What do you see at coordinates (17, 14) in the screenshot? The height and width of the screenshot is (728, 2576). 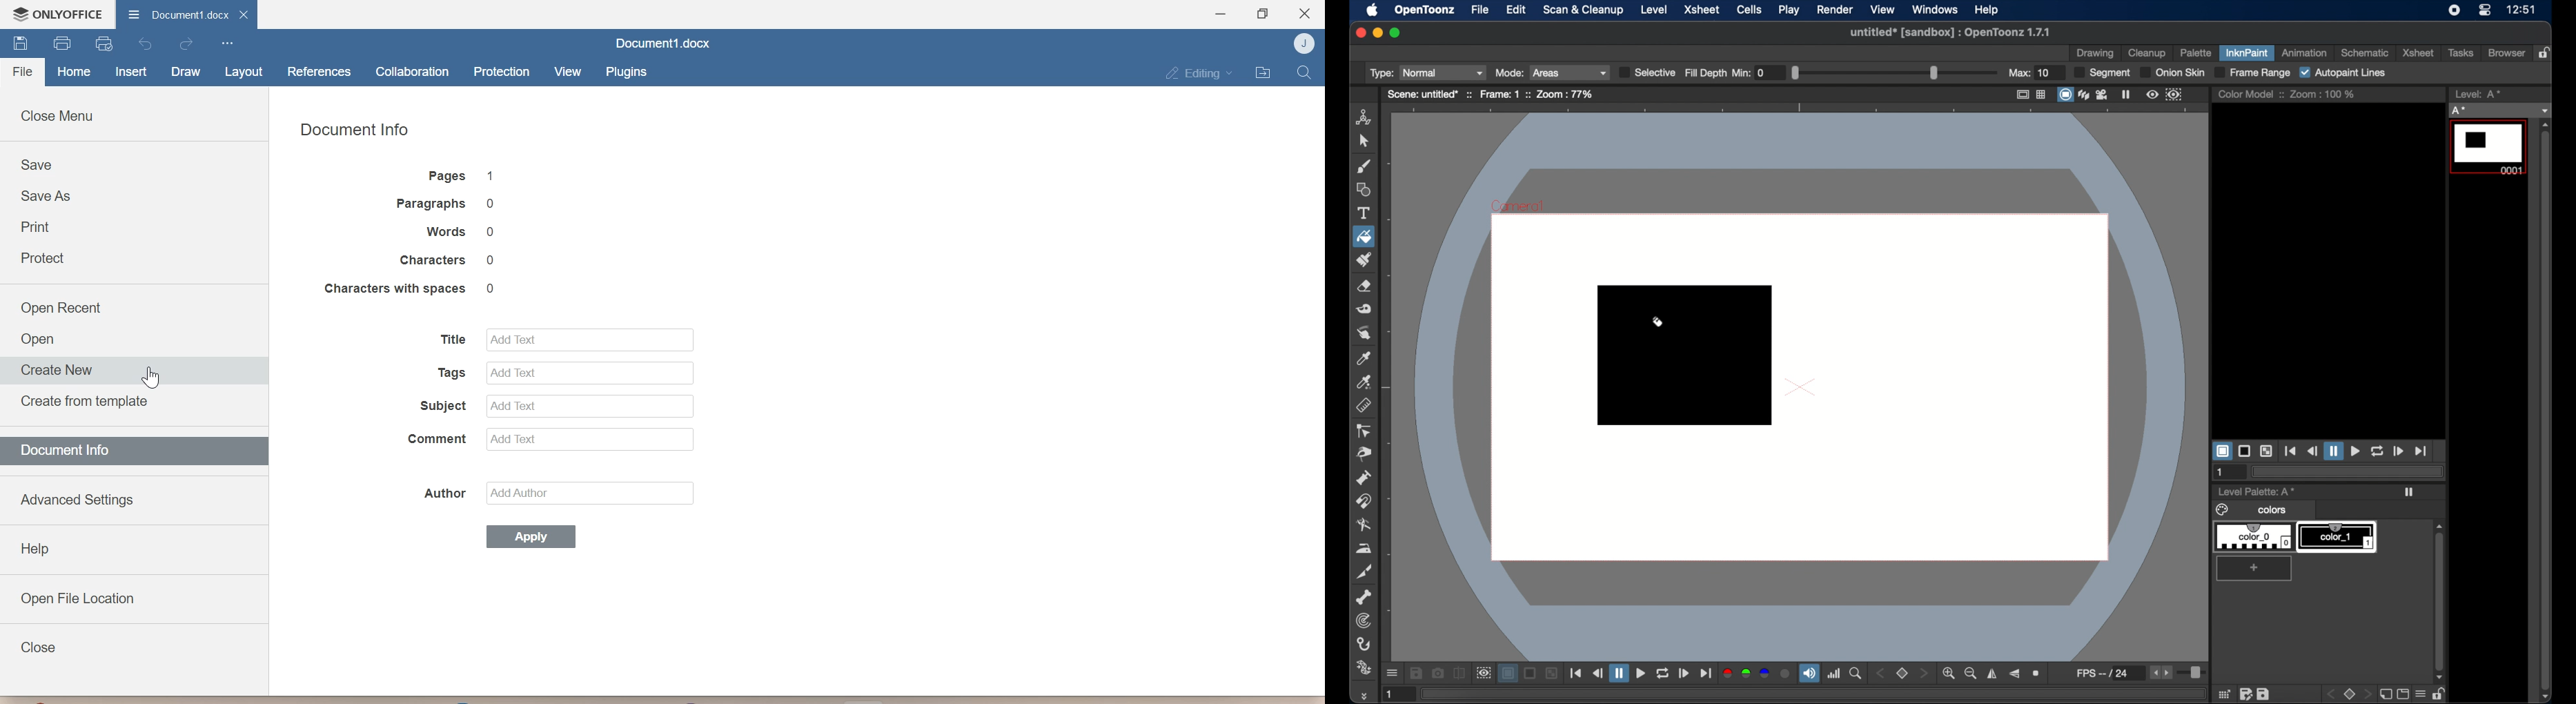 I see `onlyoffice logo` at bounding box center [17, 14].